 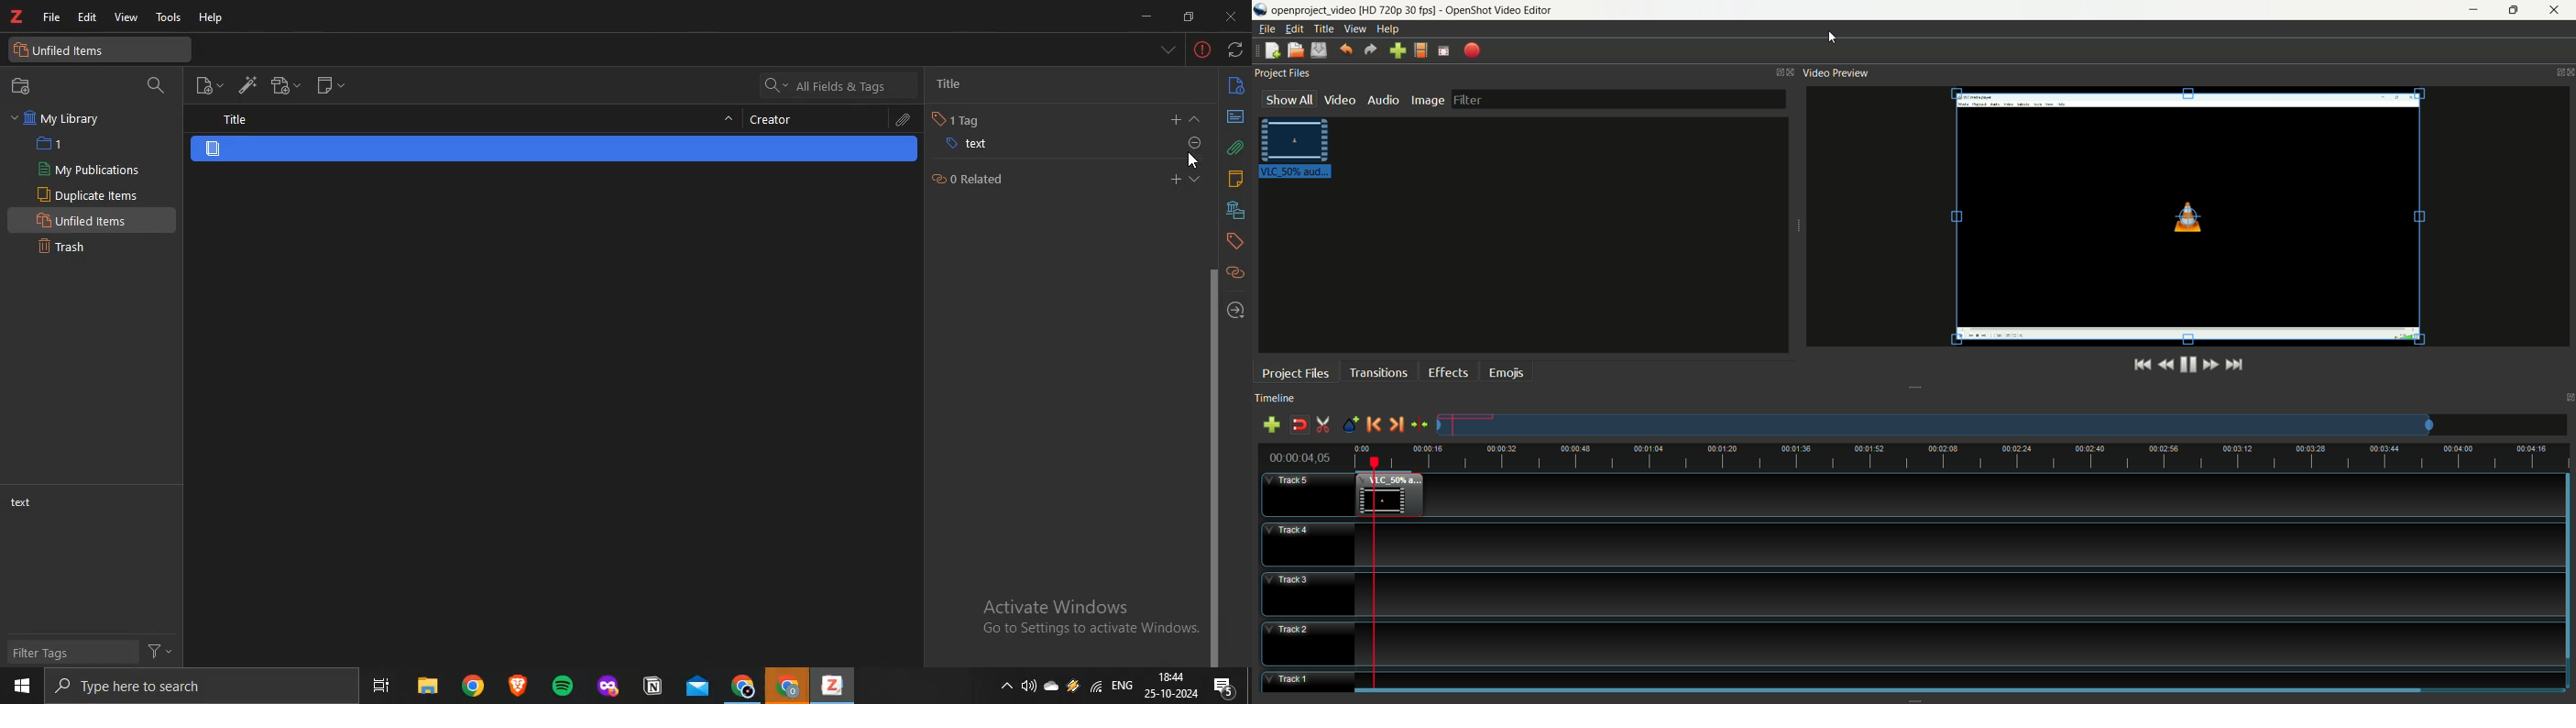 What do you see at coordinates (1183, 159) in the screenshot?
I see `cursor` at bounding box center [1183, 159].